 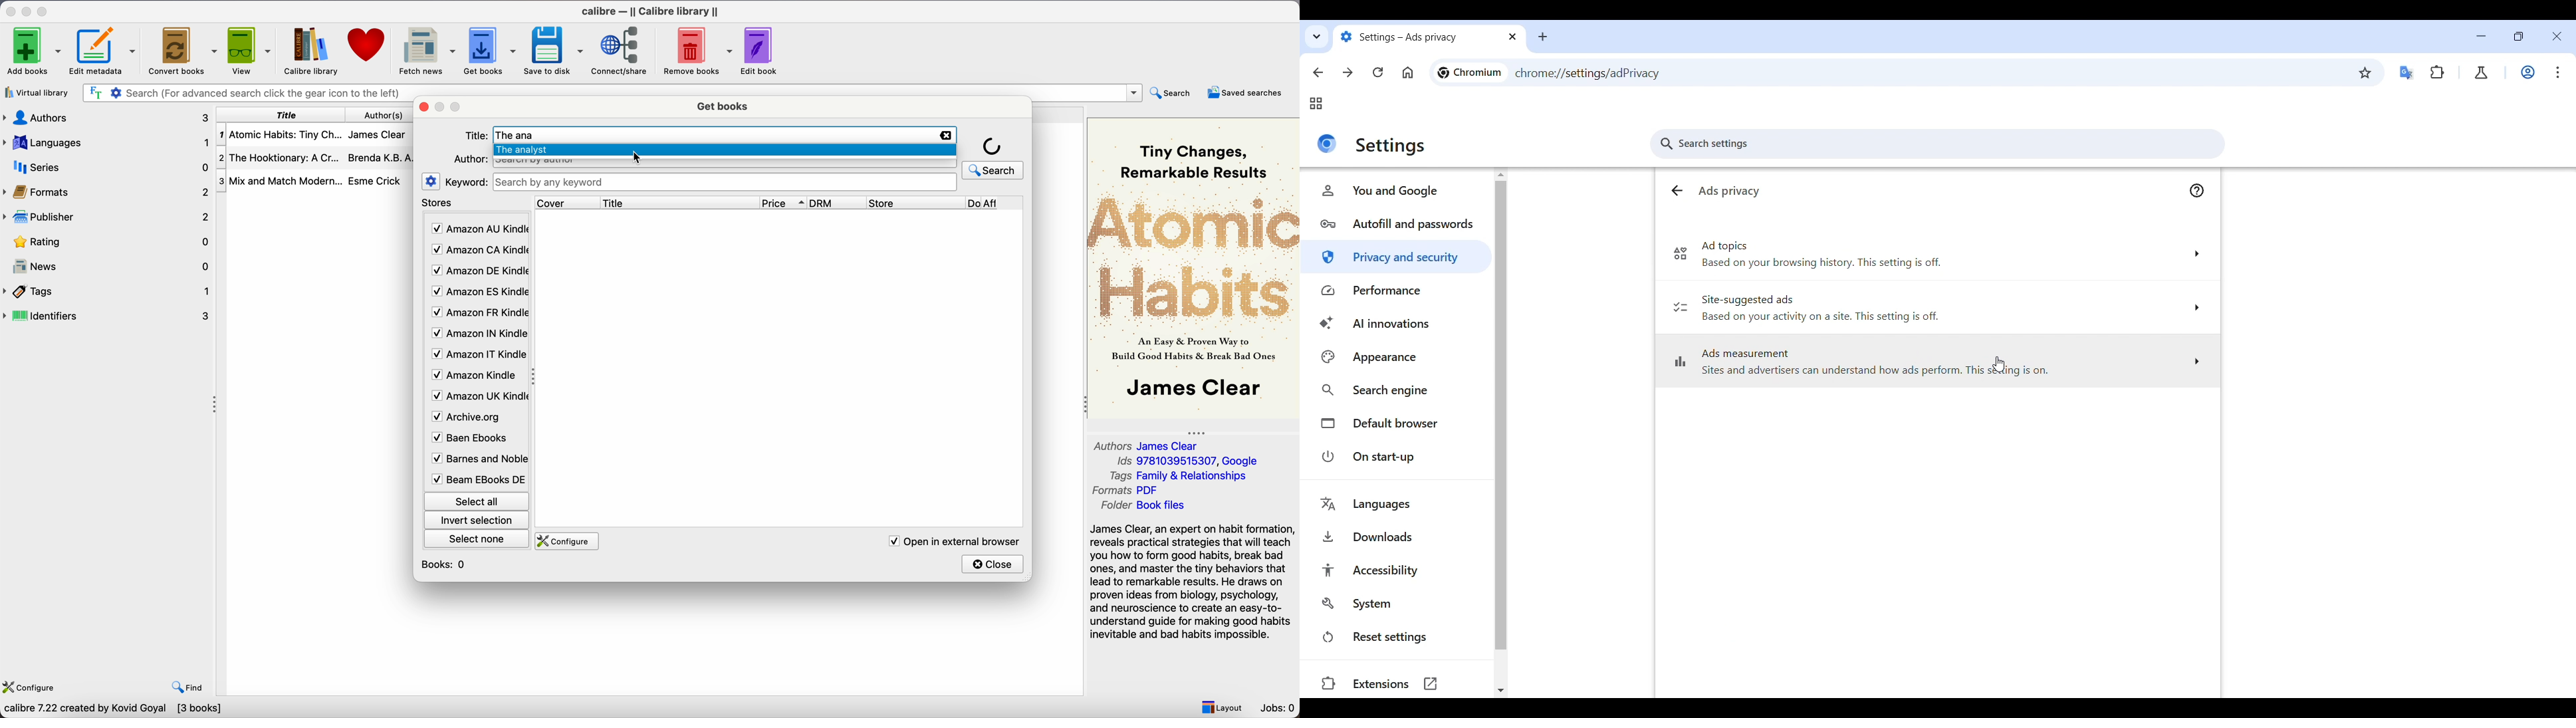 What do you see at coordinates (36, 93) in the screenshot?
I see `virtual library` at bounding box center [36, 93].